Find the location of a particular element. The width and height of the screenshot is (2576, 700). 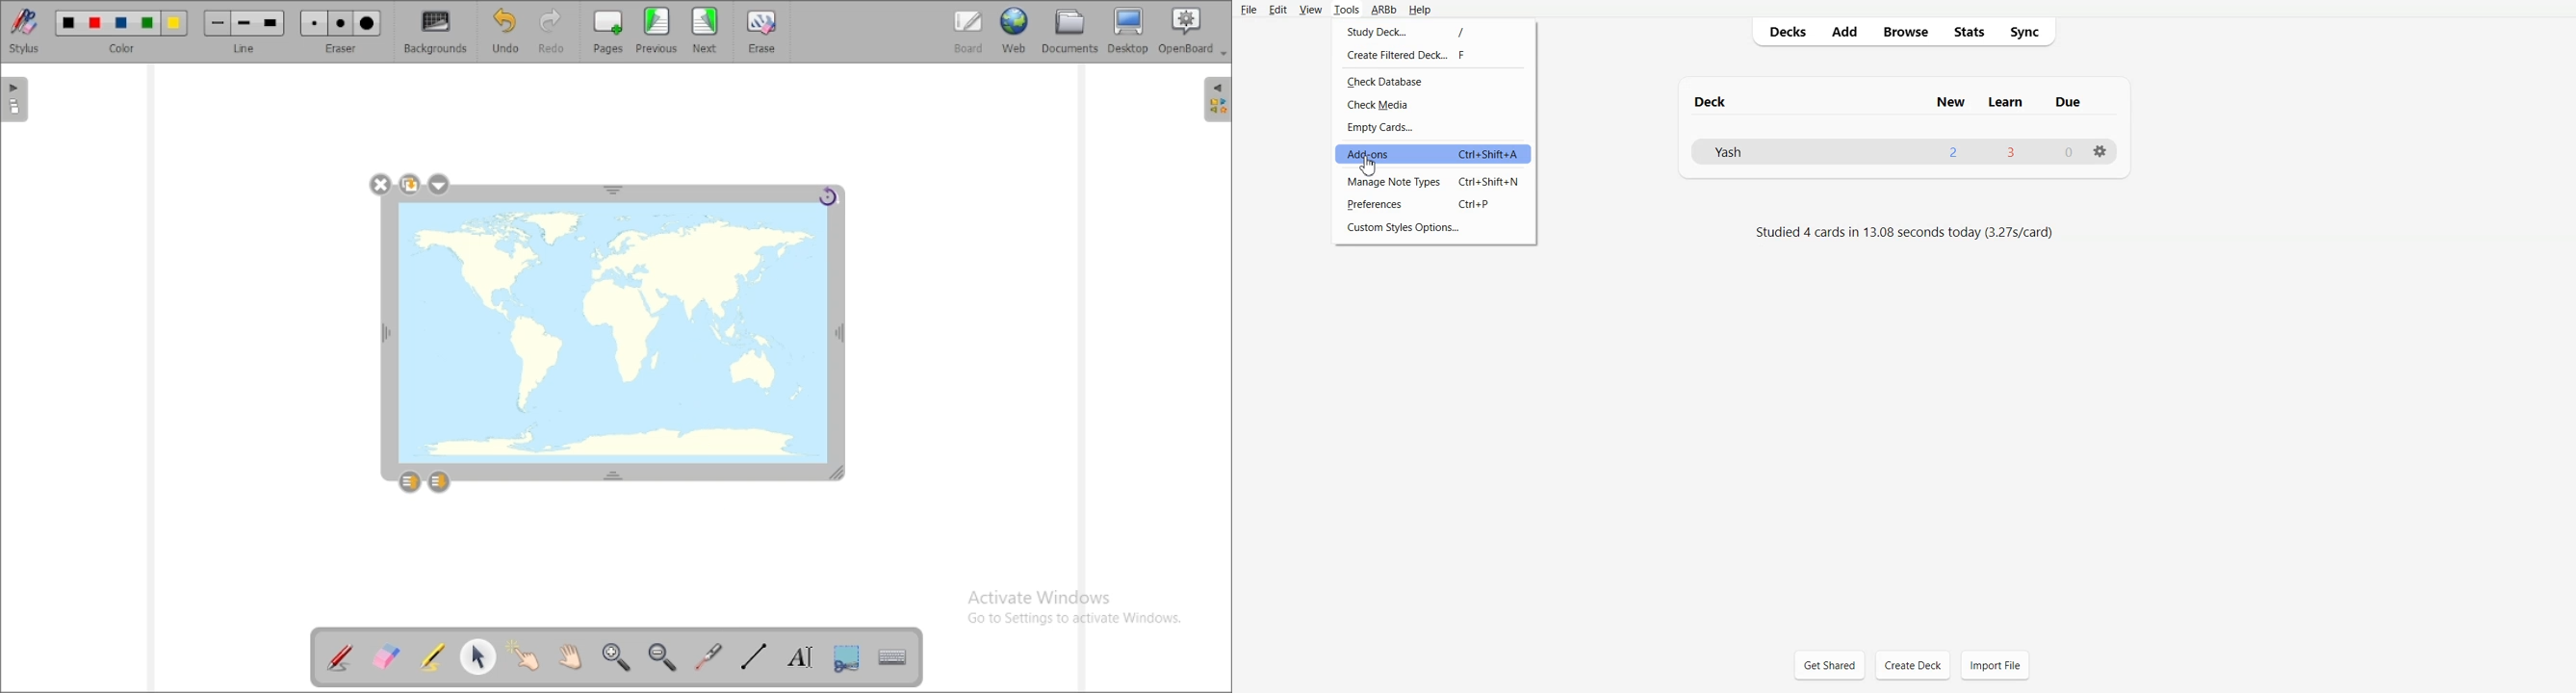

Browse is located at coordinates (1905, 32).